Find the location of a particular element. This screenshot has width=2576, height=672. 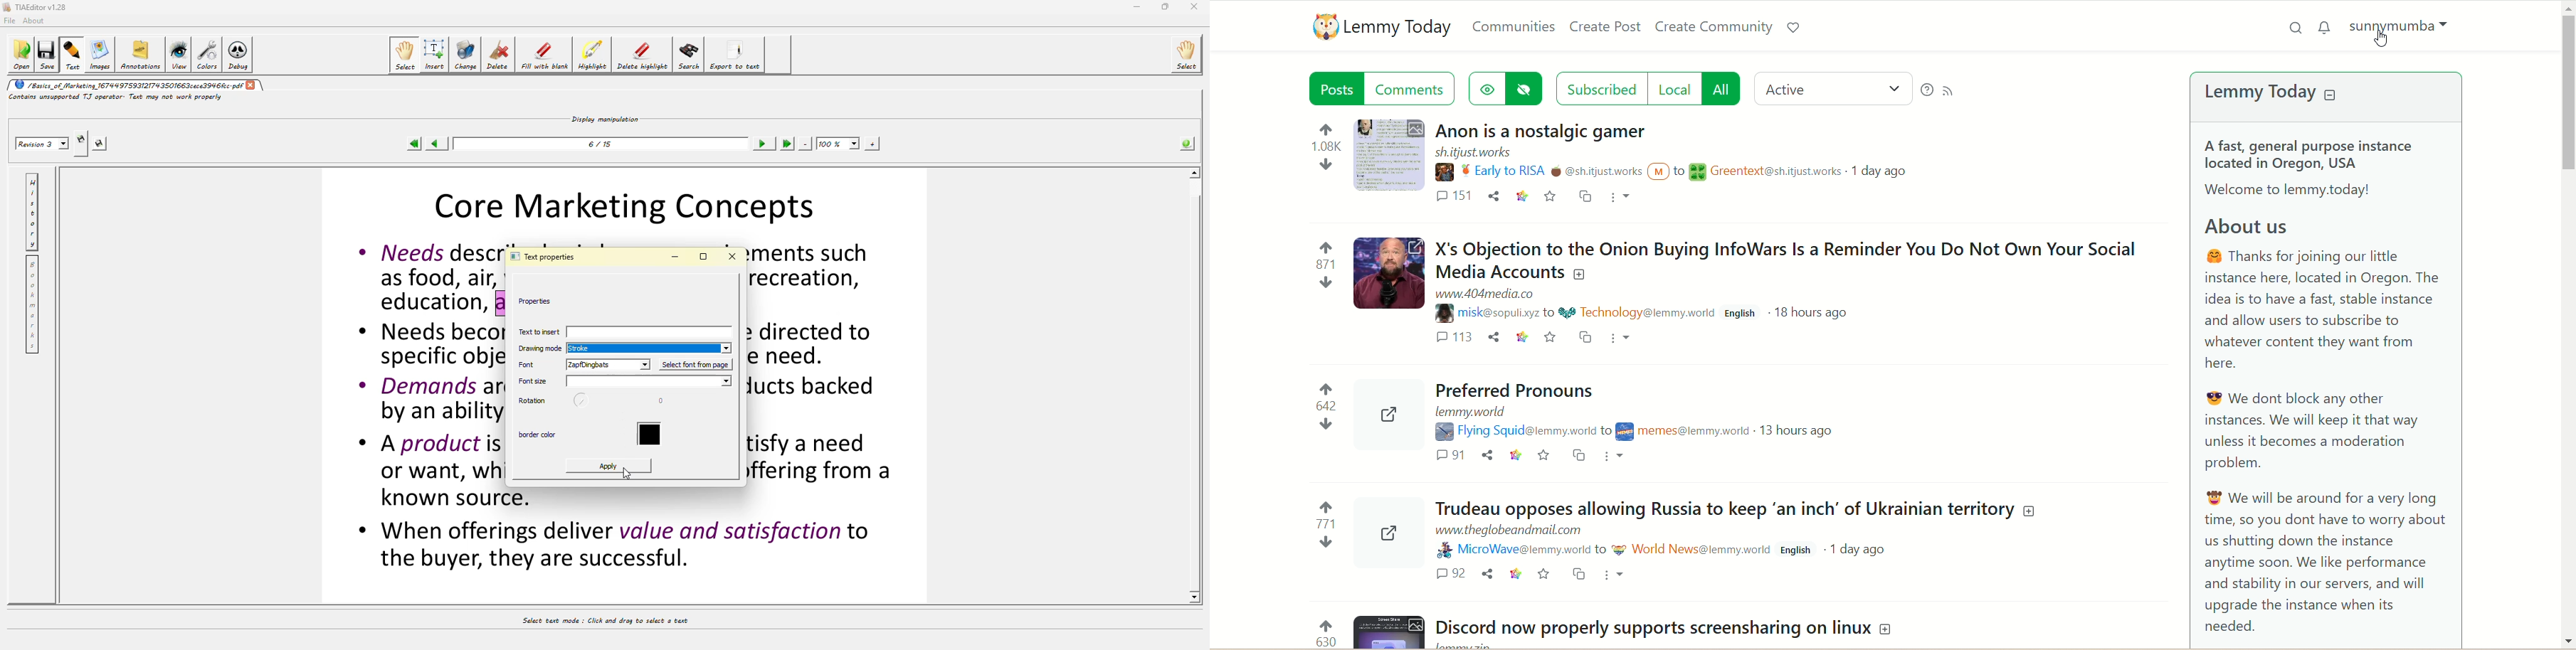

Image of the post that can be expanded is located at coordinates (1390, 632).